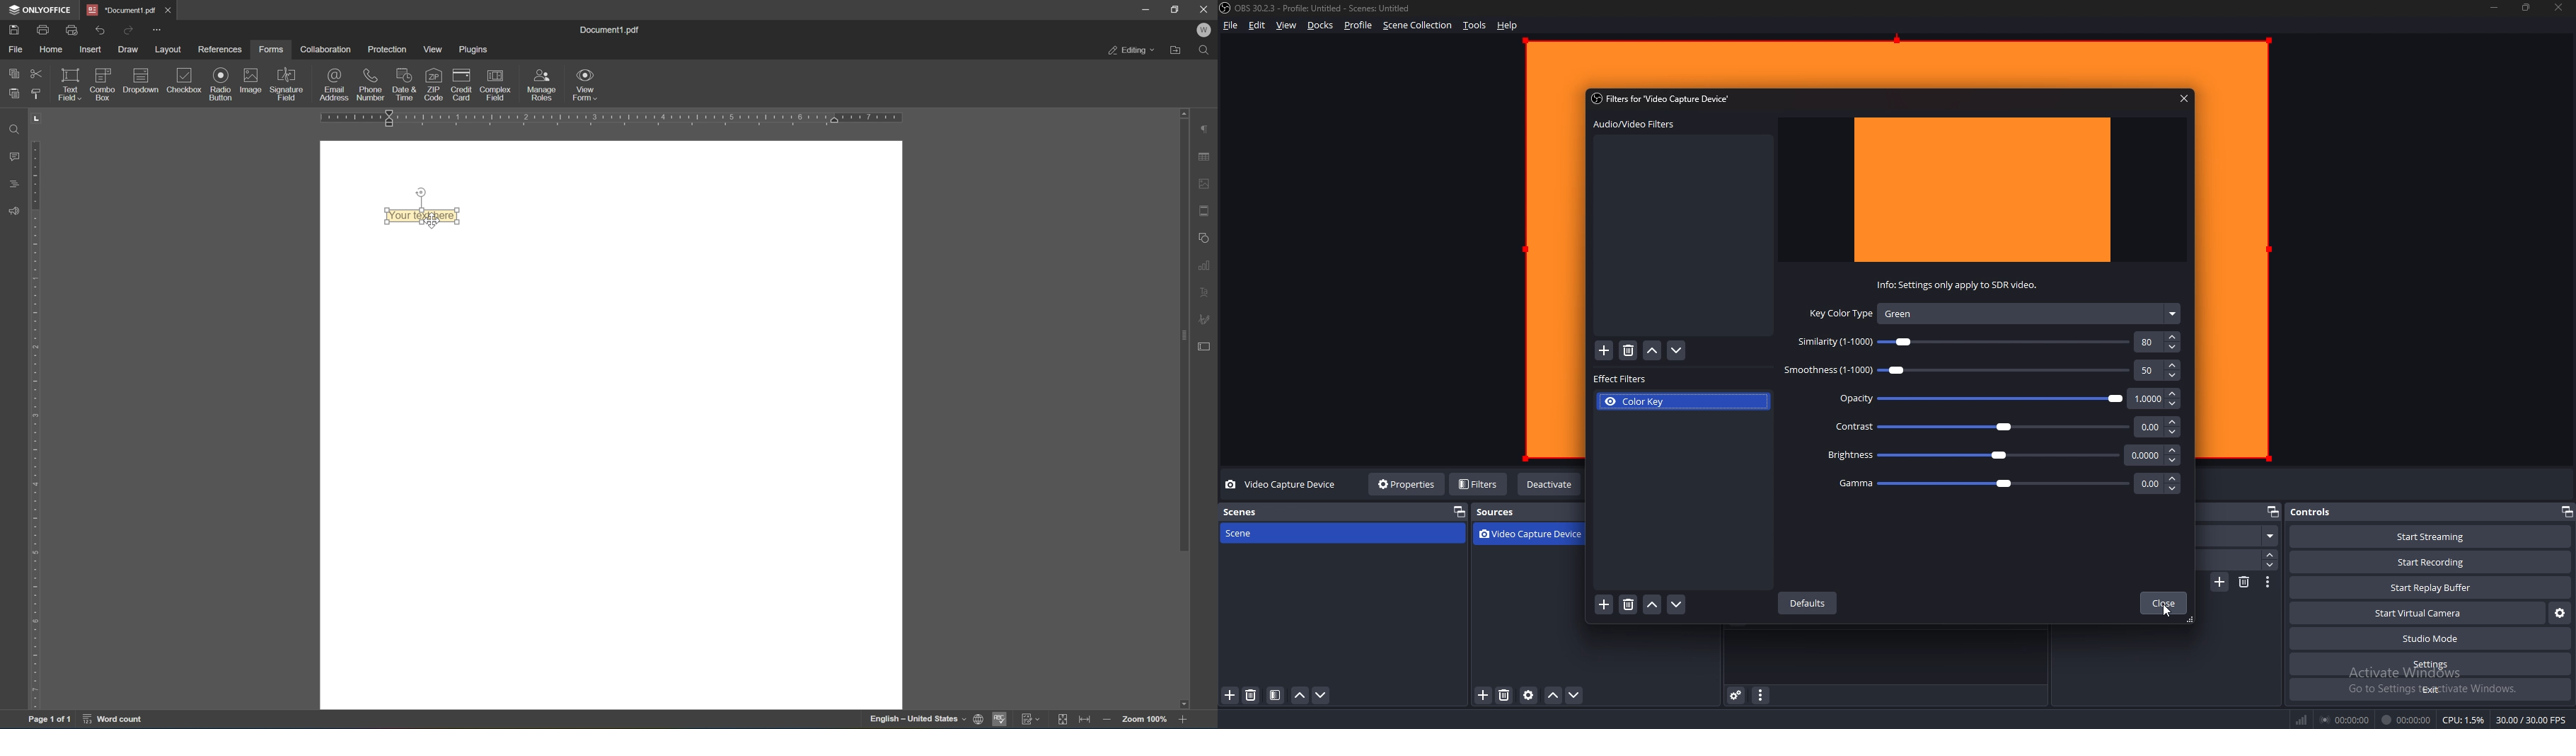 The image size is (2576, 756). I want to click on move source up, so click(1553, 696).